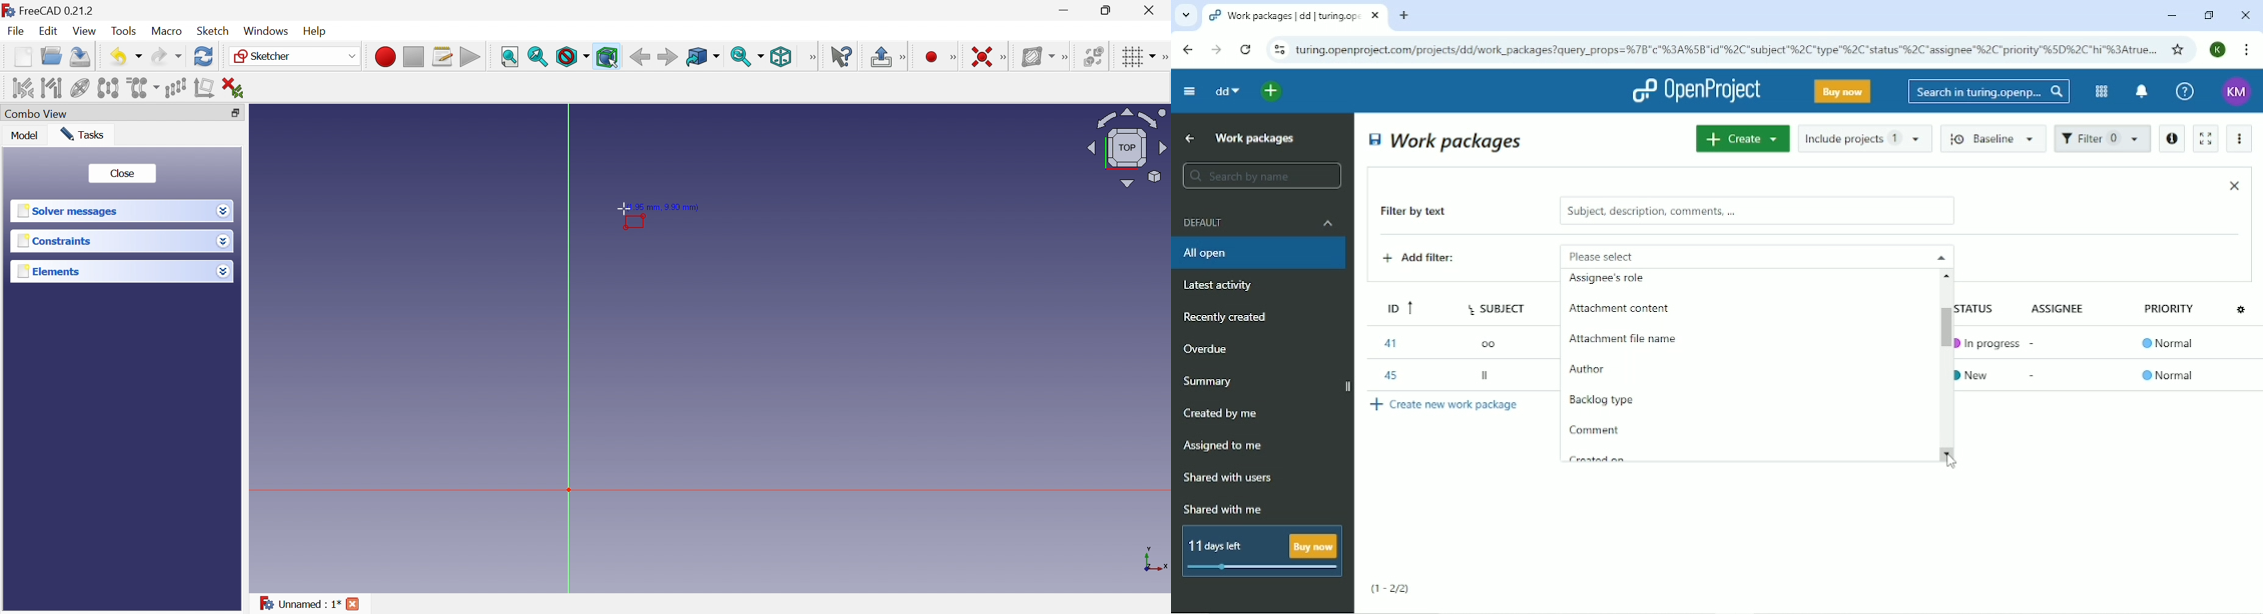 The image size is (2268, 616). What do you see at coordinates (1279, 50) in the screenshot?
I see `View site information` at bounding box center [1279, 50].